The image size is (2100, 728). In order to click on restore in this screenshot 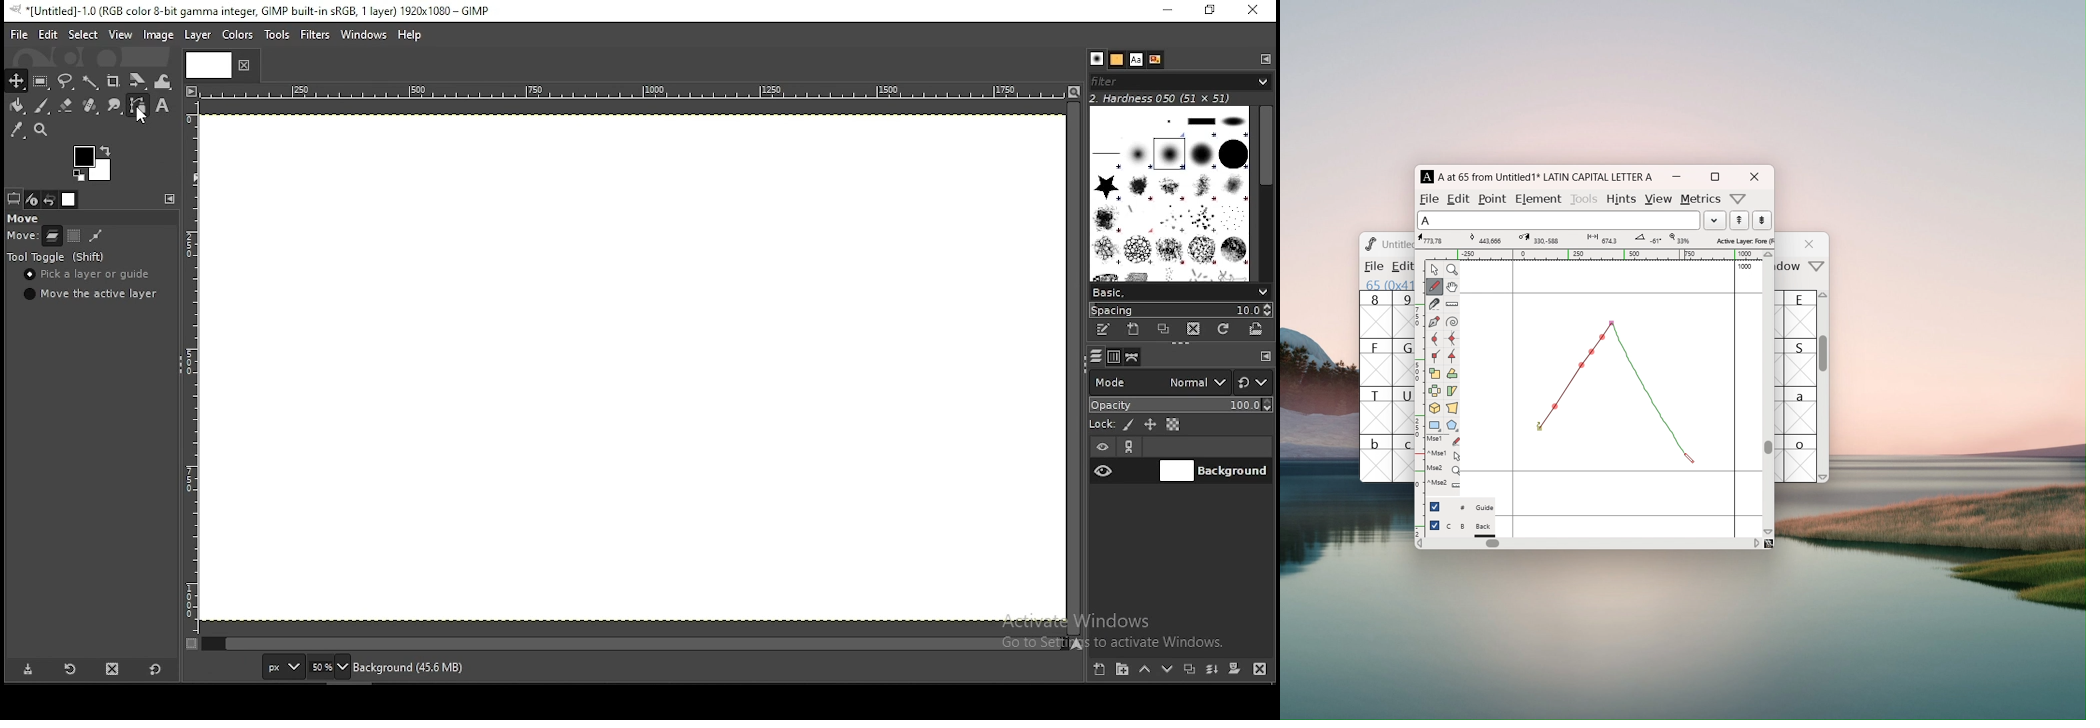, I will do `click(1210, 11)`.